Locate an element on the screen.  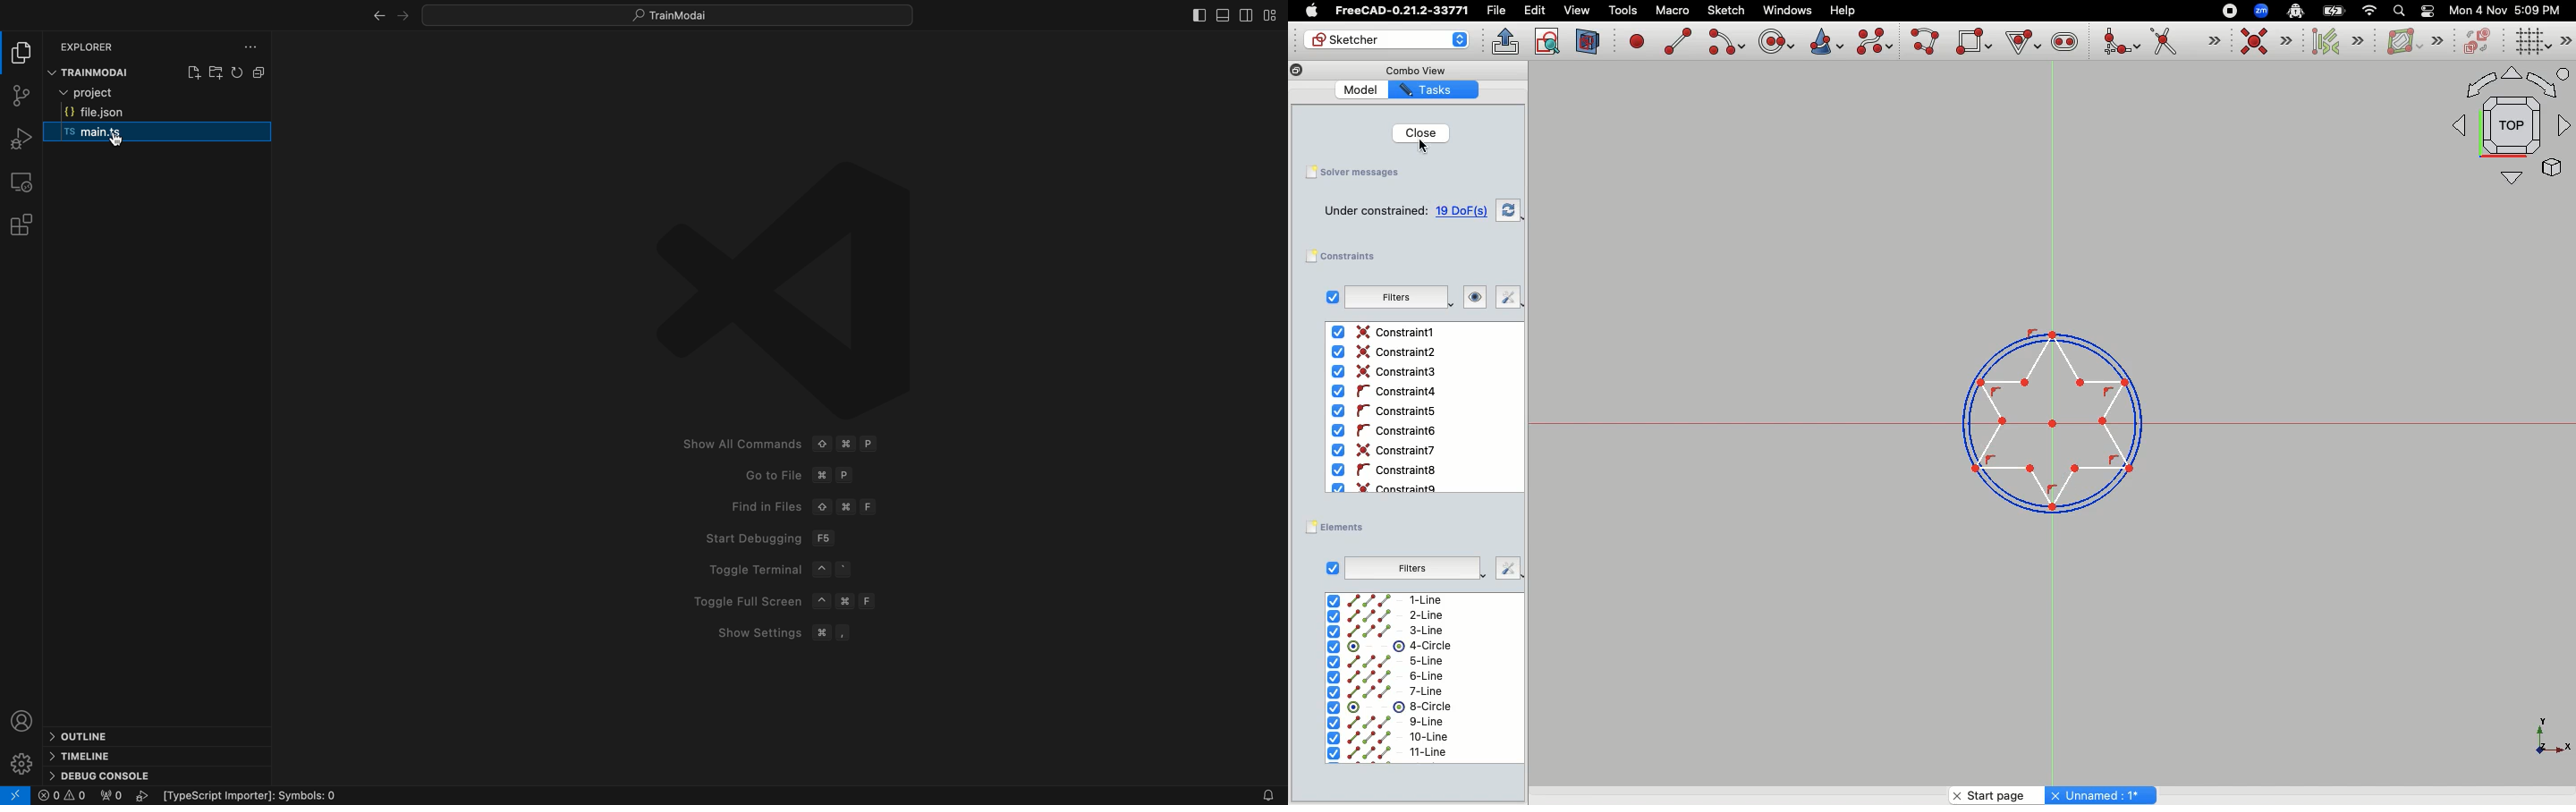
toggle secondary is located at coordinates (1246, 17).